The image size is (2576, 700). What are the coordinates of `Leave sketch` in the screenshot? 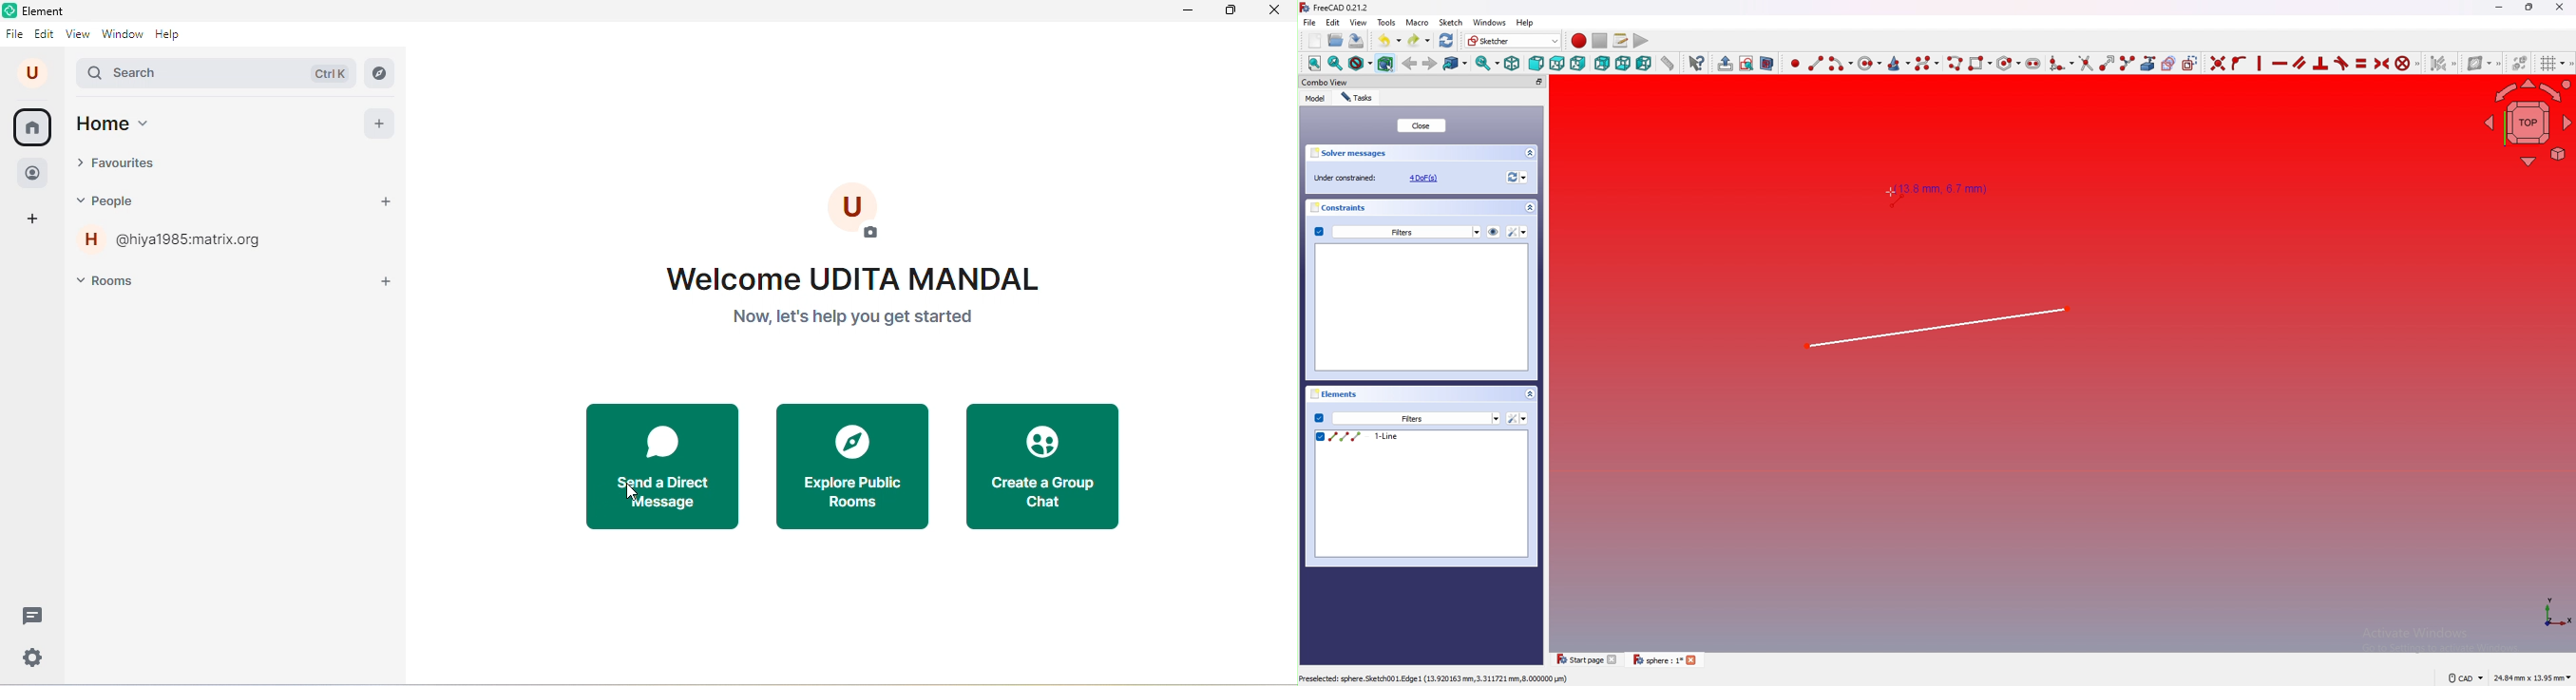 It's located at (1723, 63).